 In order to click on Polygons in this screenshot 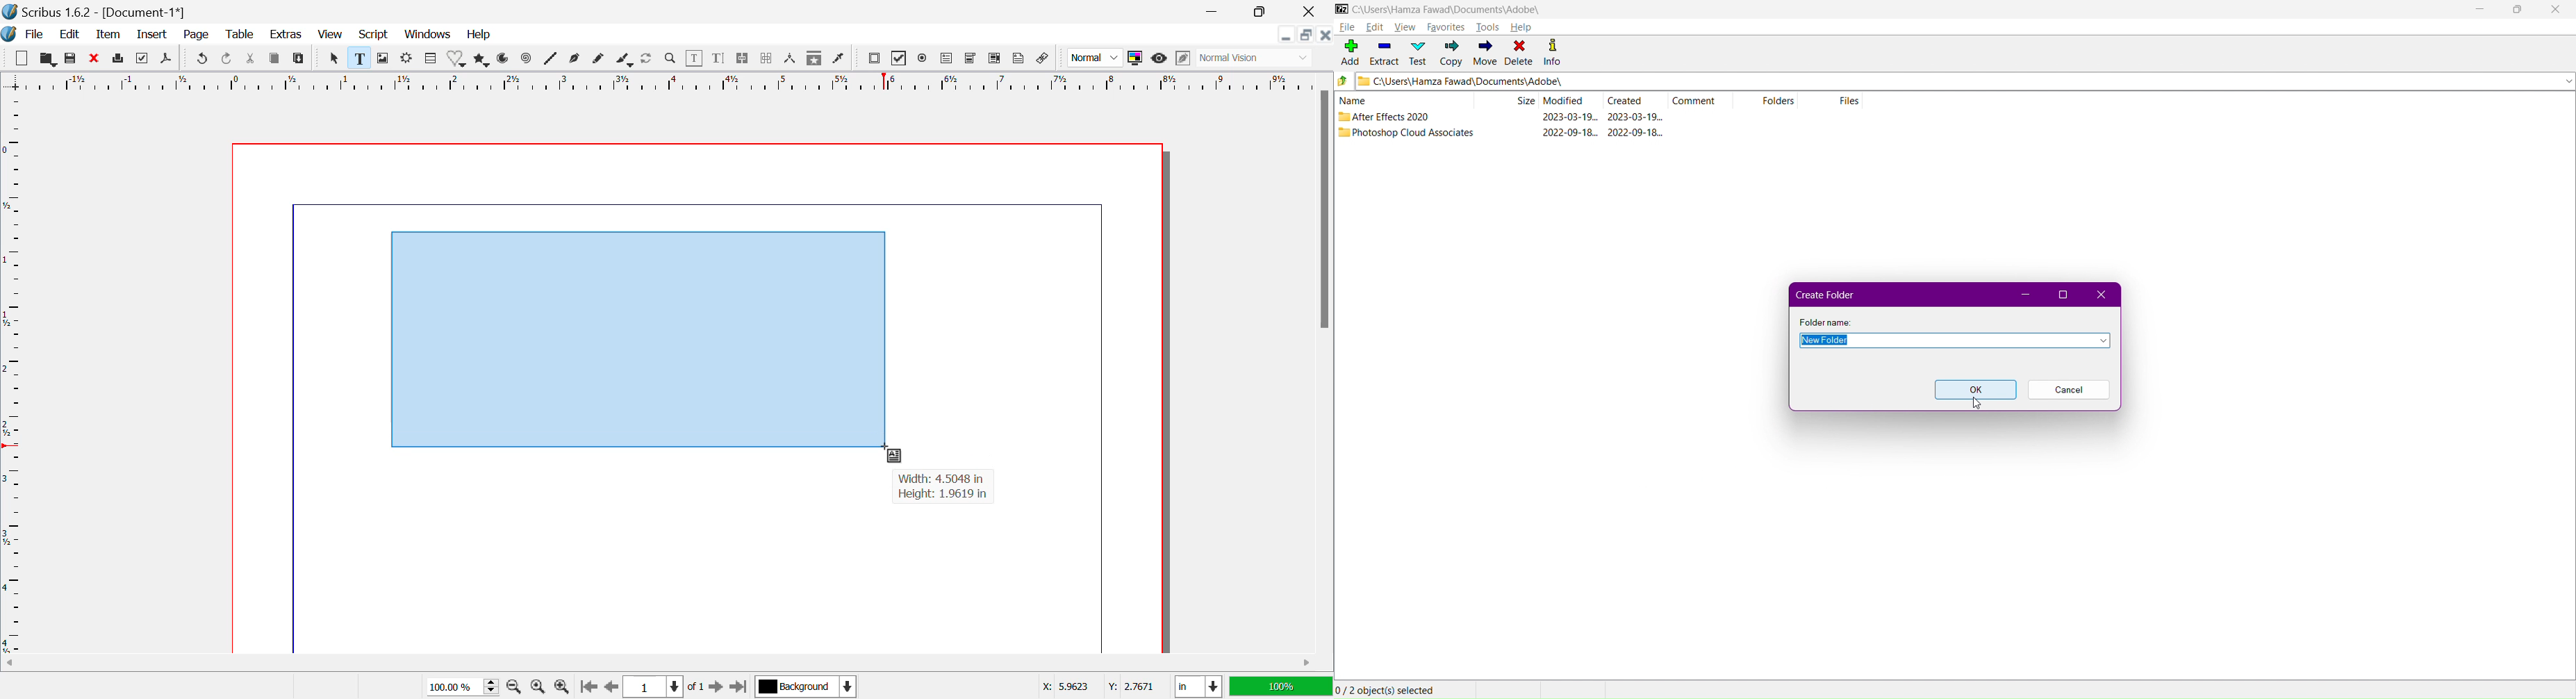, I will do `click(481, 61)`.